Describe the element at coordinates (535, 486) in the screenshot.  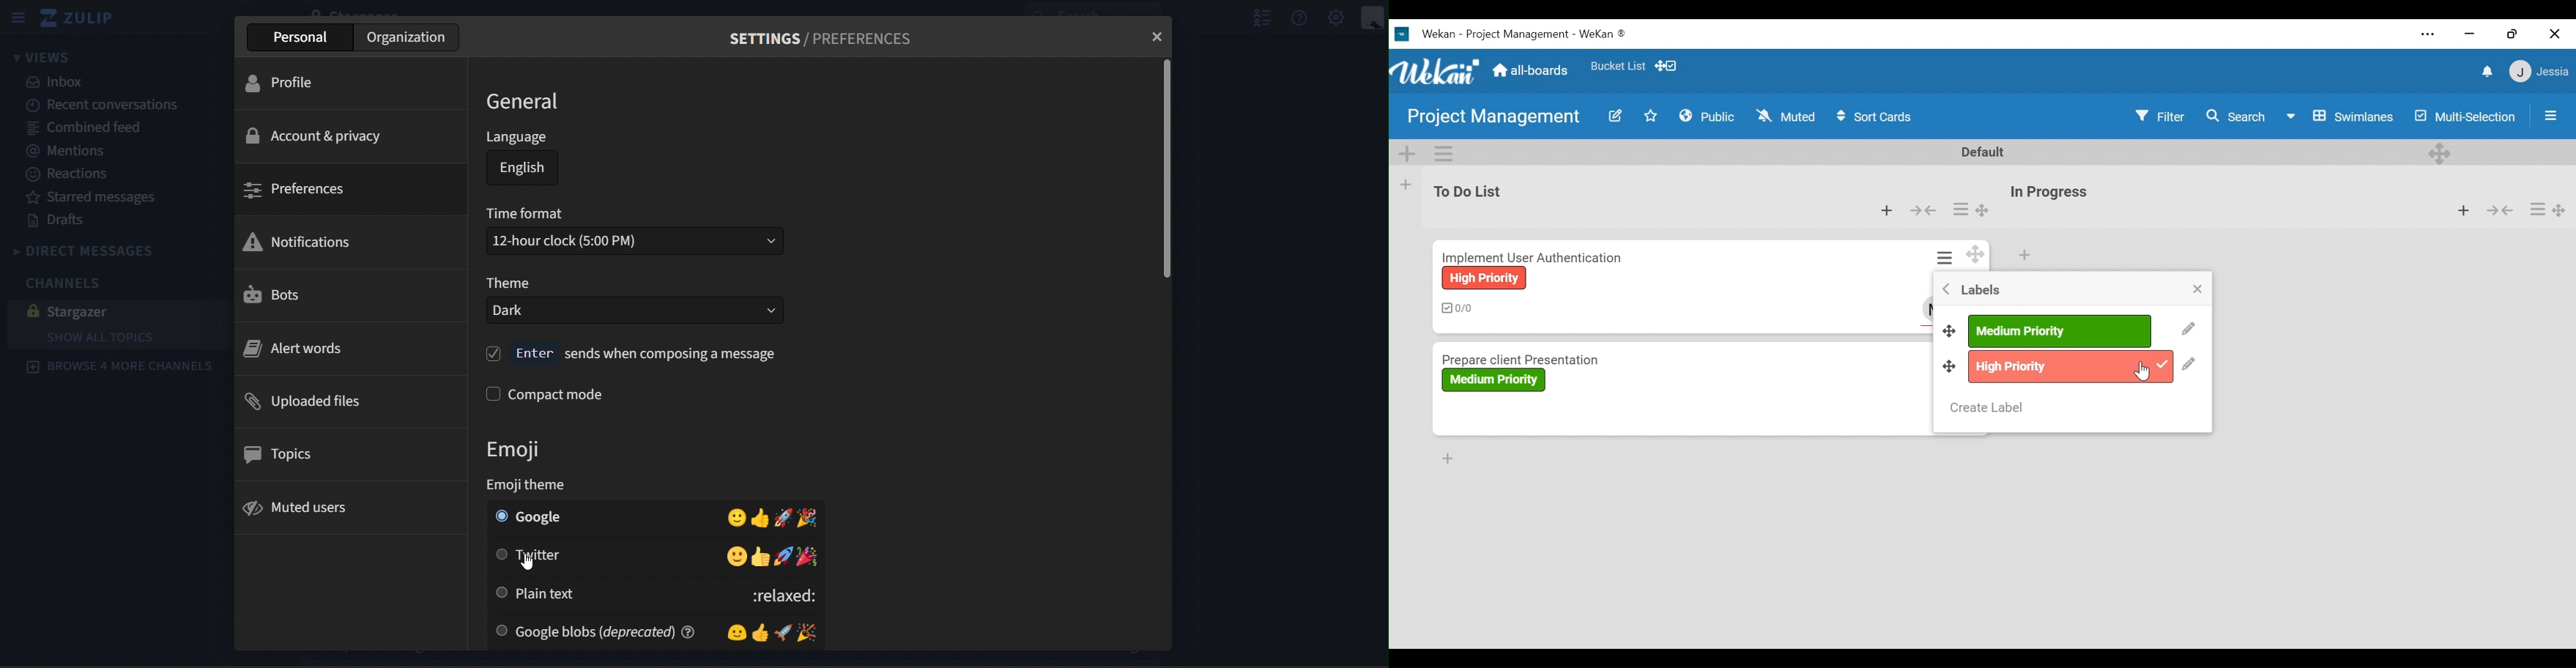
I see `emoji theme` at that location.